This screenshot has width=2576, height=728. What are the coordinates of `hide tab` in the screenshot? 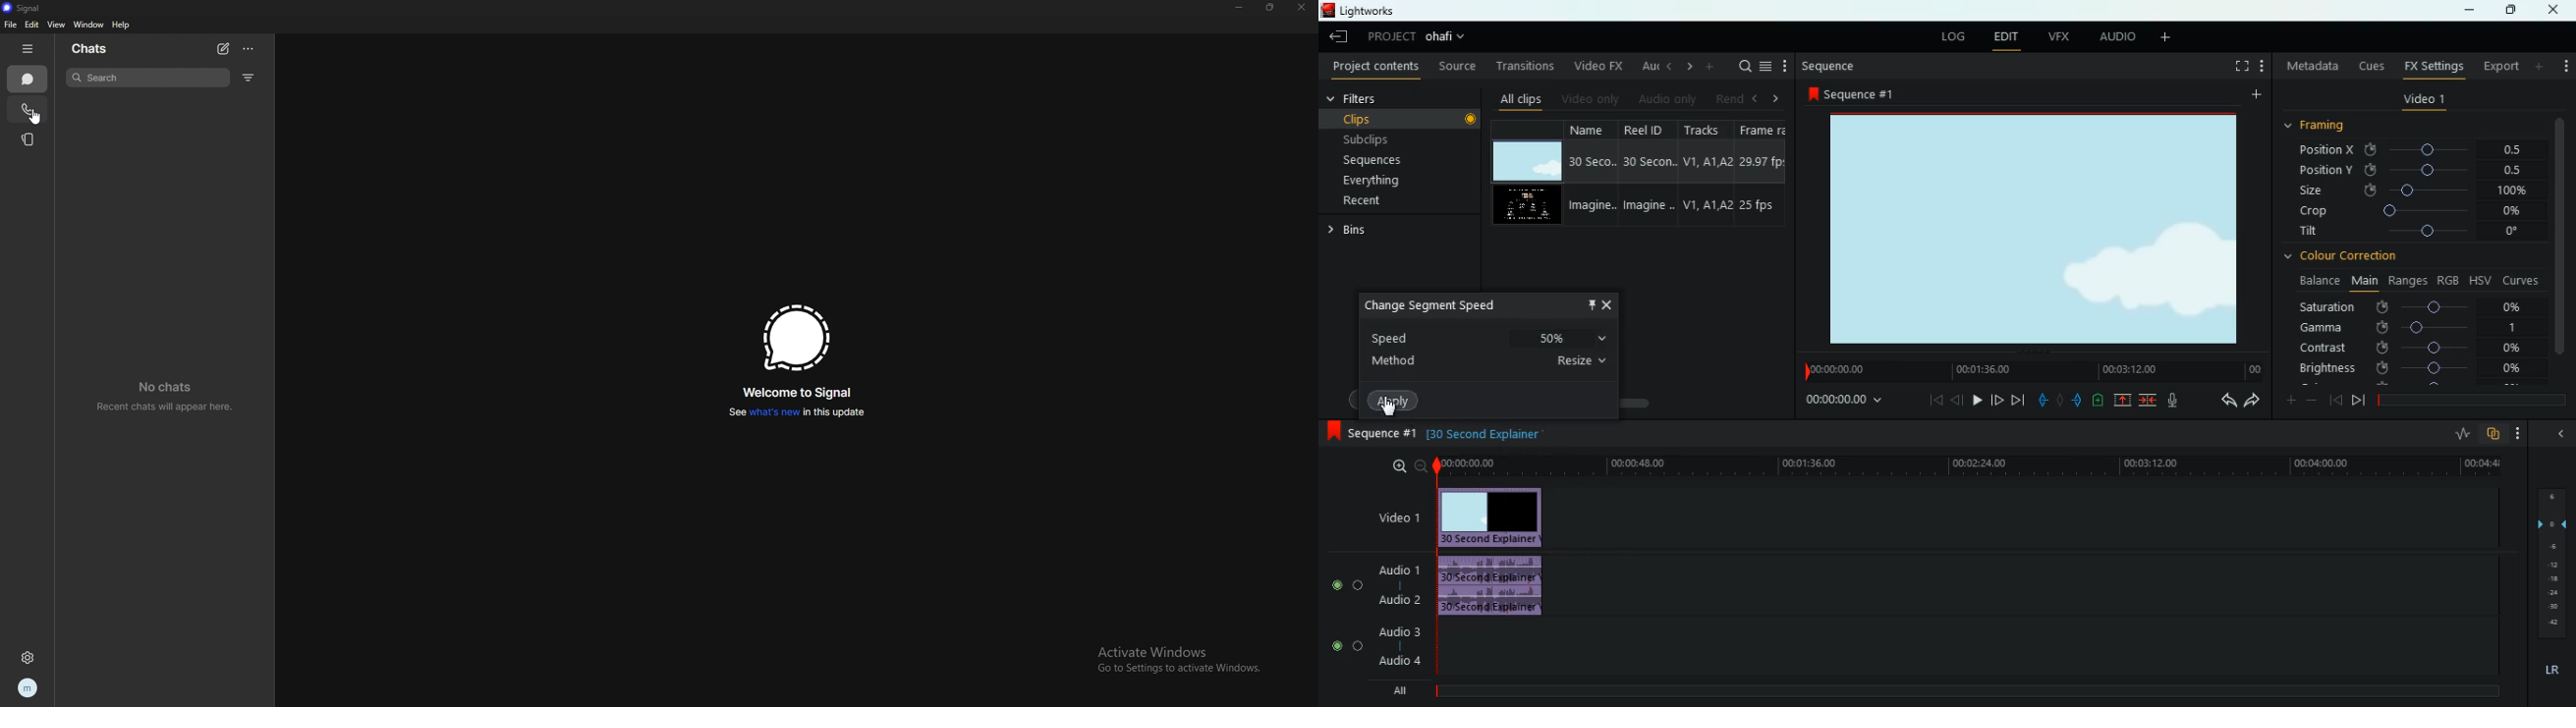 It's located at (28, 48).